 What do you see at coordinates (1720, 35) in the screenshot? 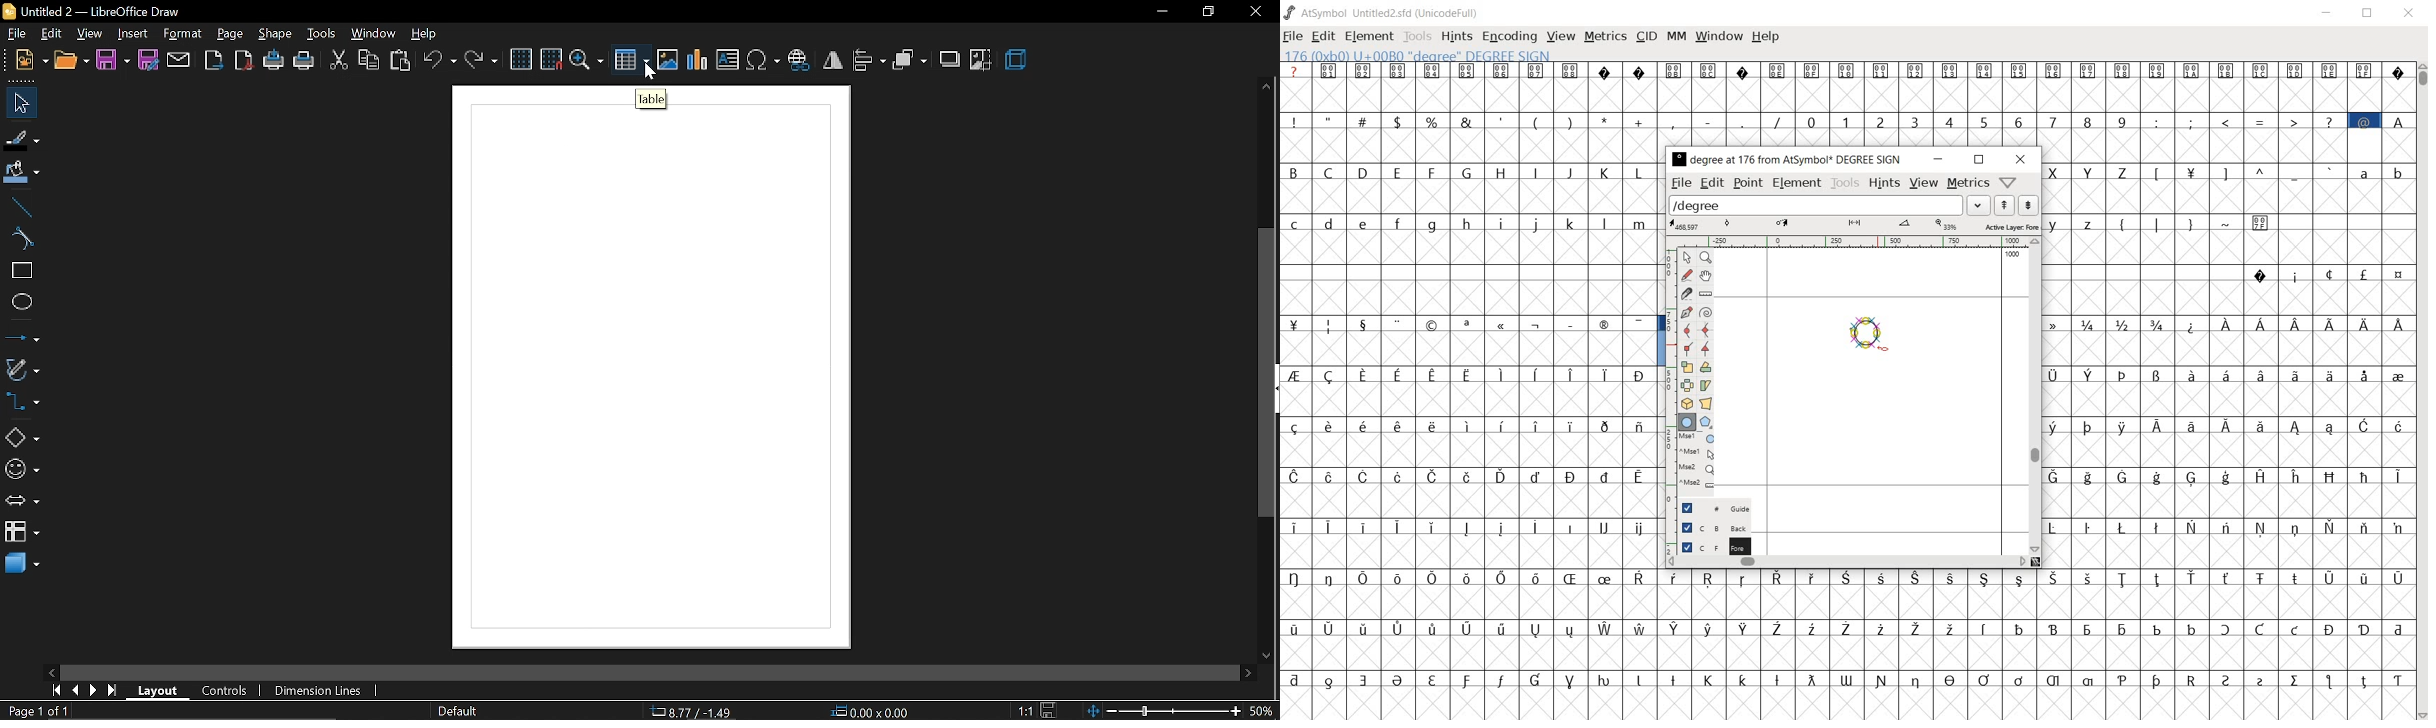
I see `window` at bounding box center [1720, 35].